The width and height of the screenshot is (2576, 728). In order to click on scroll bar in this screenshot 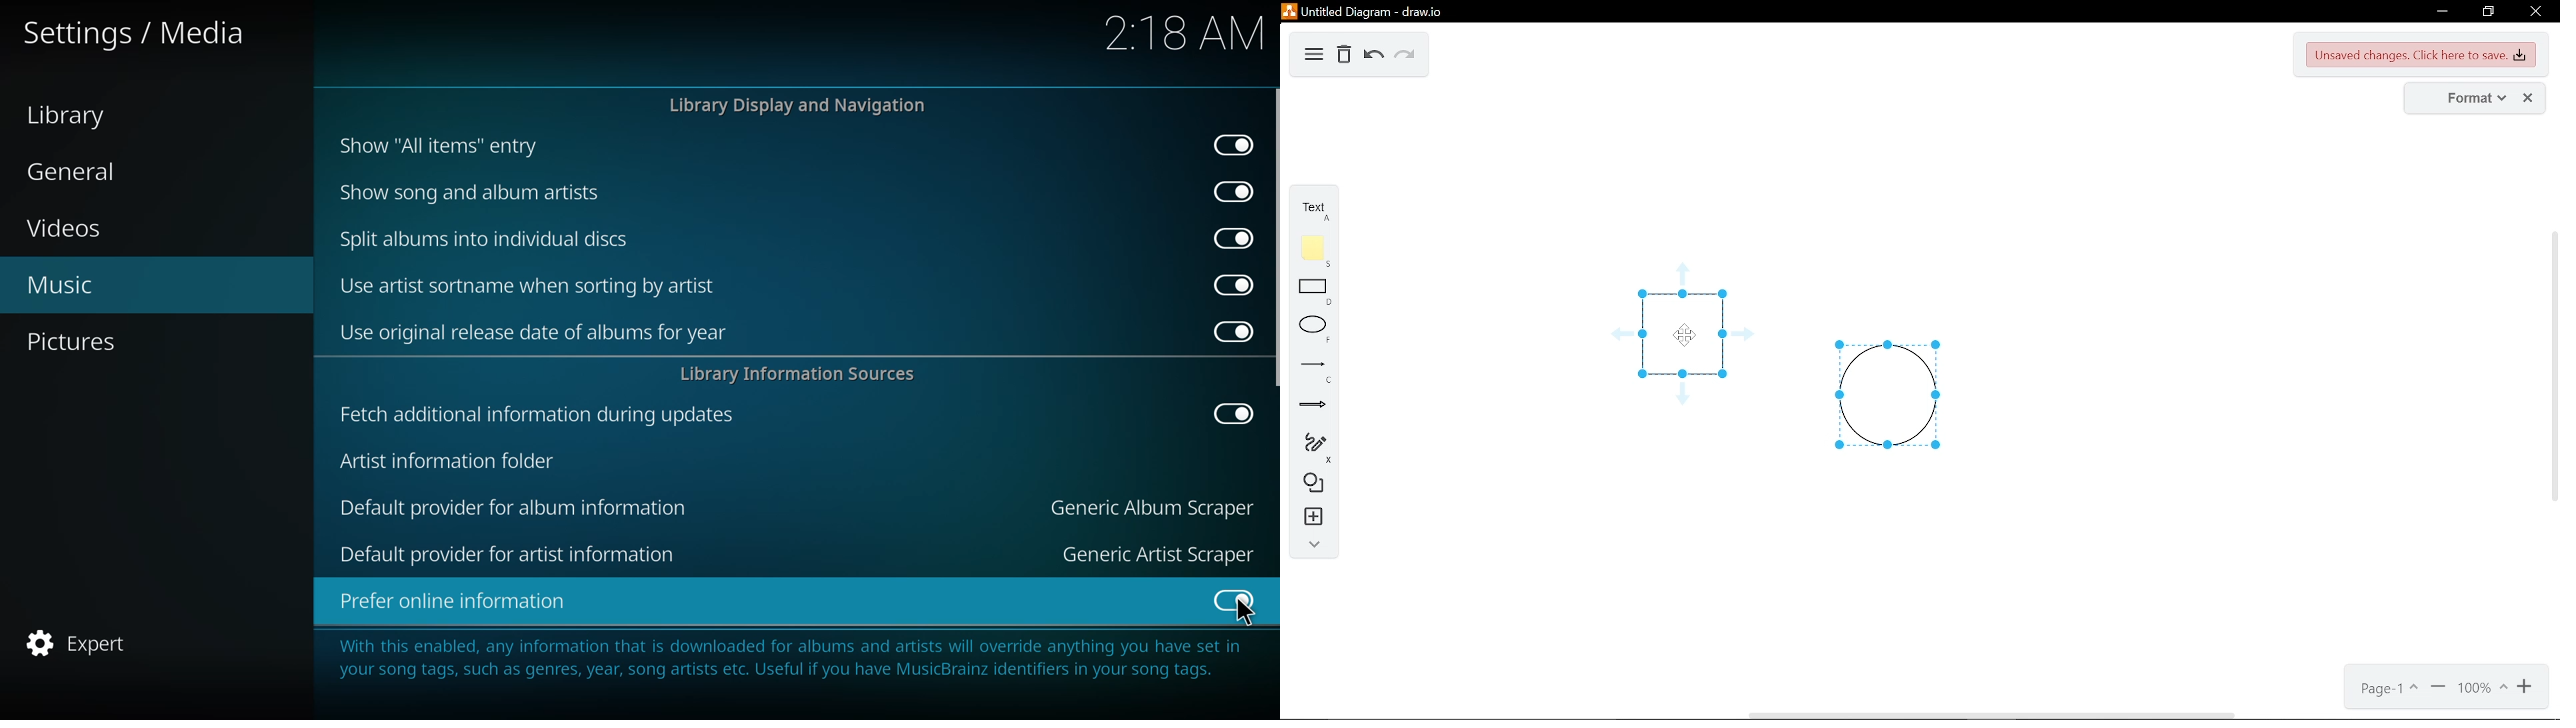, I will do `click(1277, 236)`.